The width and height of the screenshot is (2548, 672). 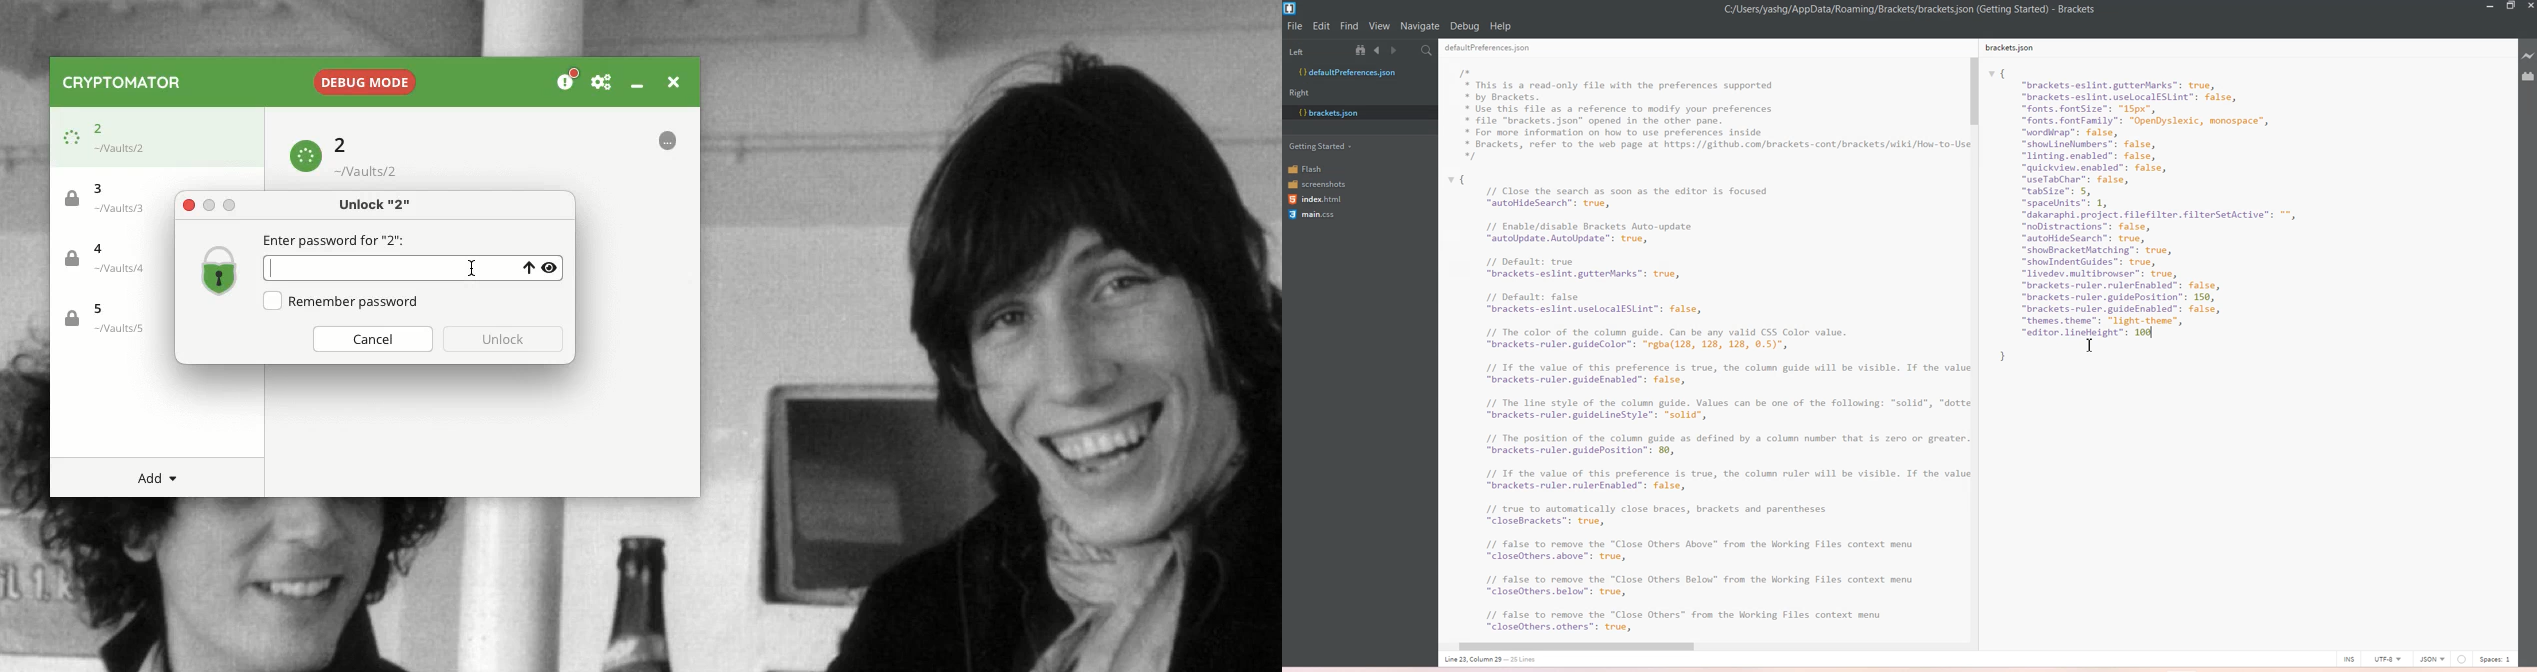 What do you see at coordinates (1347, 72) in the screenshot?
I see `Default Preferences.json` at bounding box center [1347, 72].